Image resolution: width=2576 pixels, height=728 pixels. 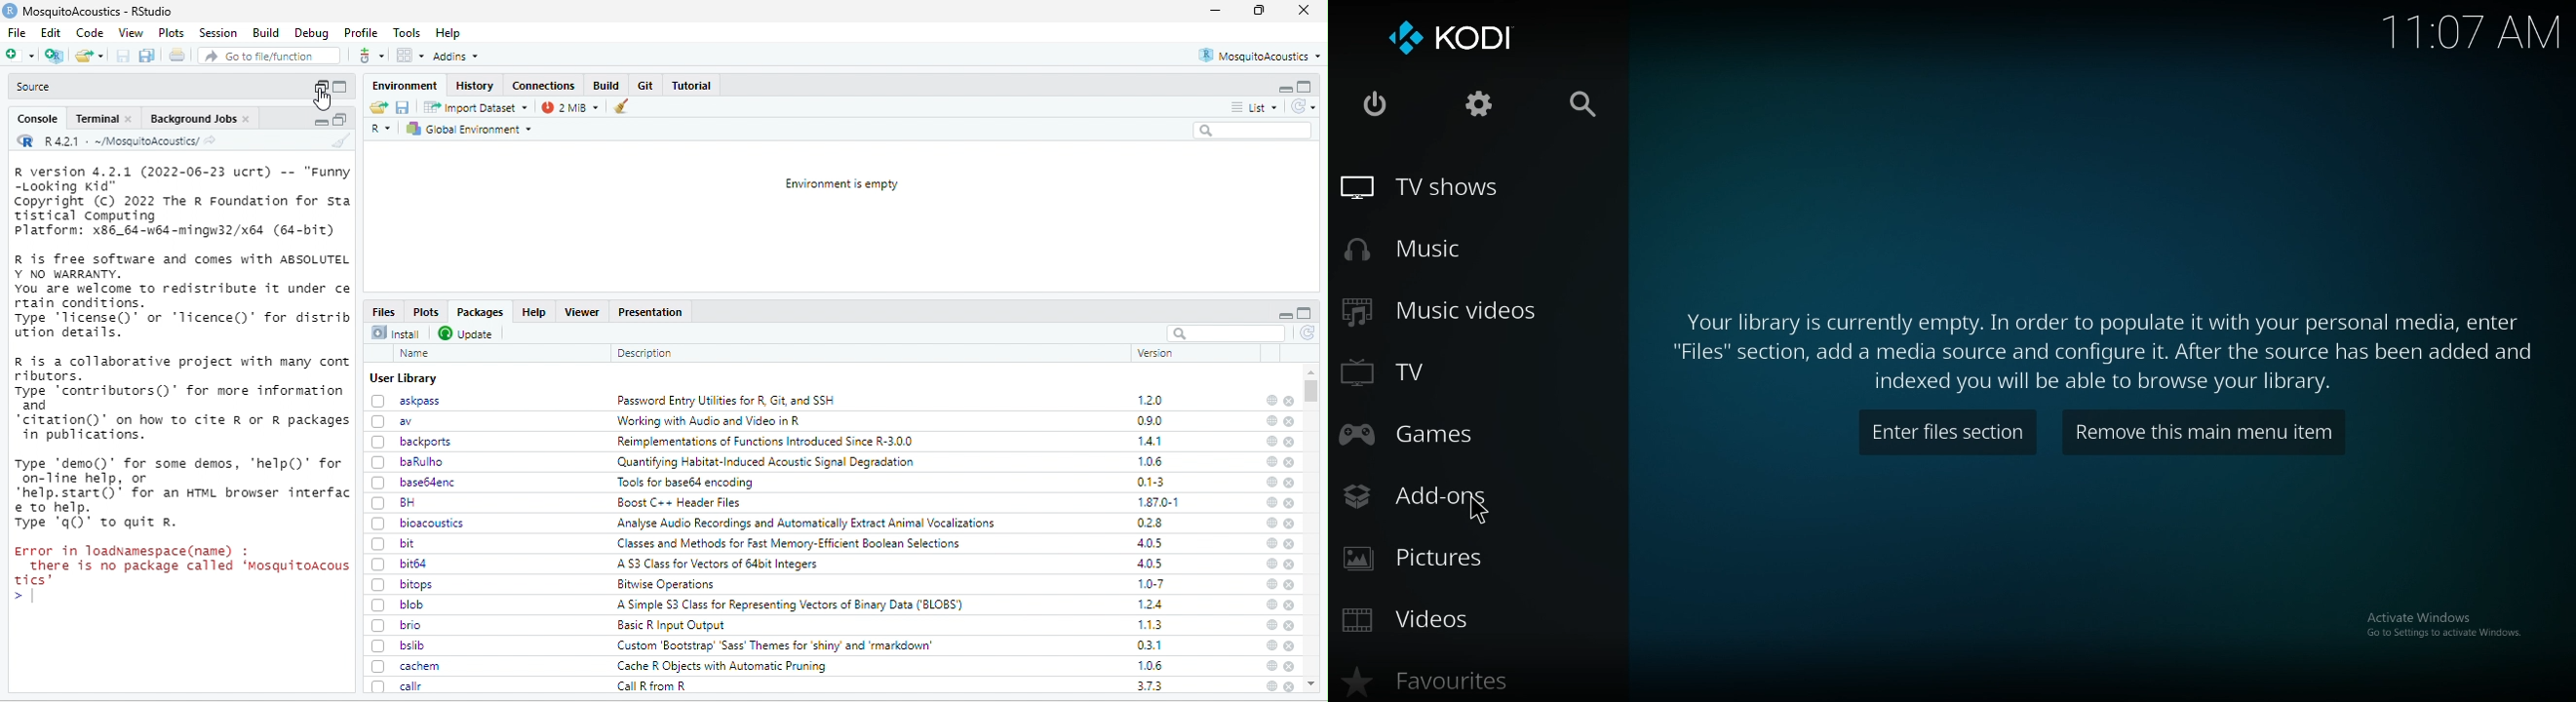 What do you see at coordinates (1149, 645) in the screenshot?
I see `0.3.1` at bounding box center [1149, 645].